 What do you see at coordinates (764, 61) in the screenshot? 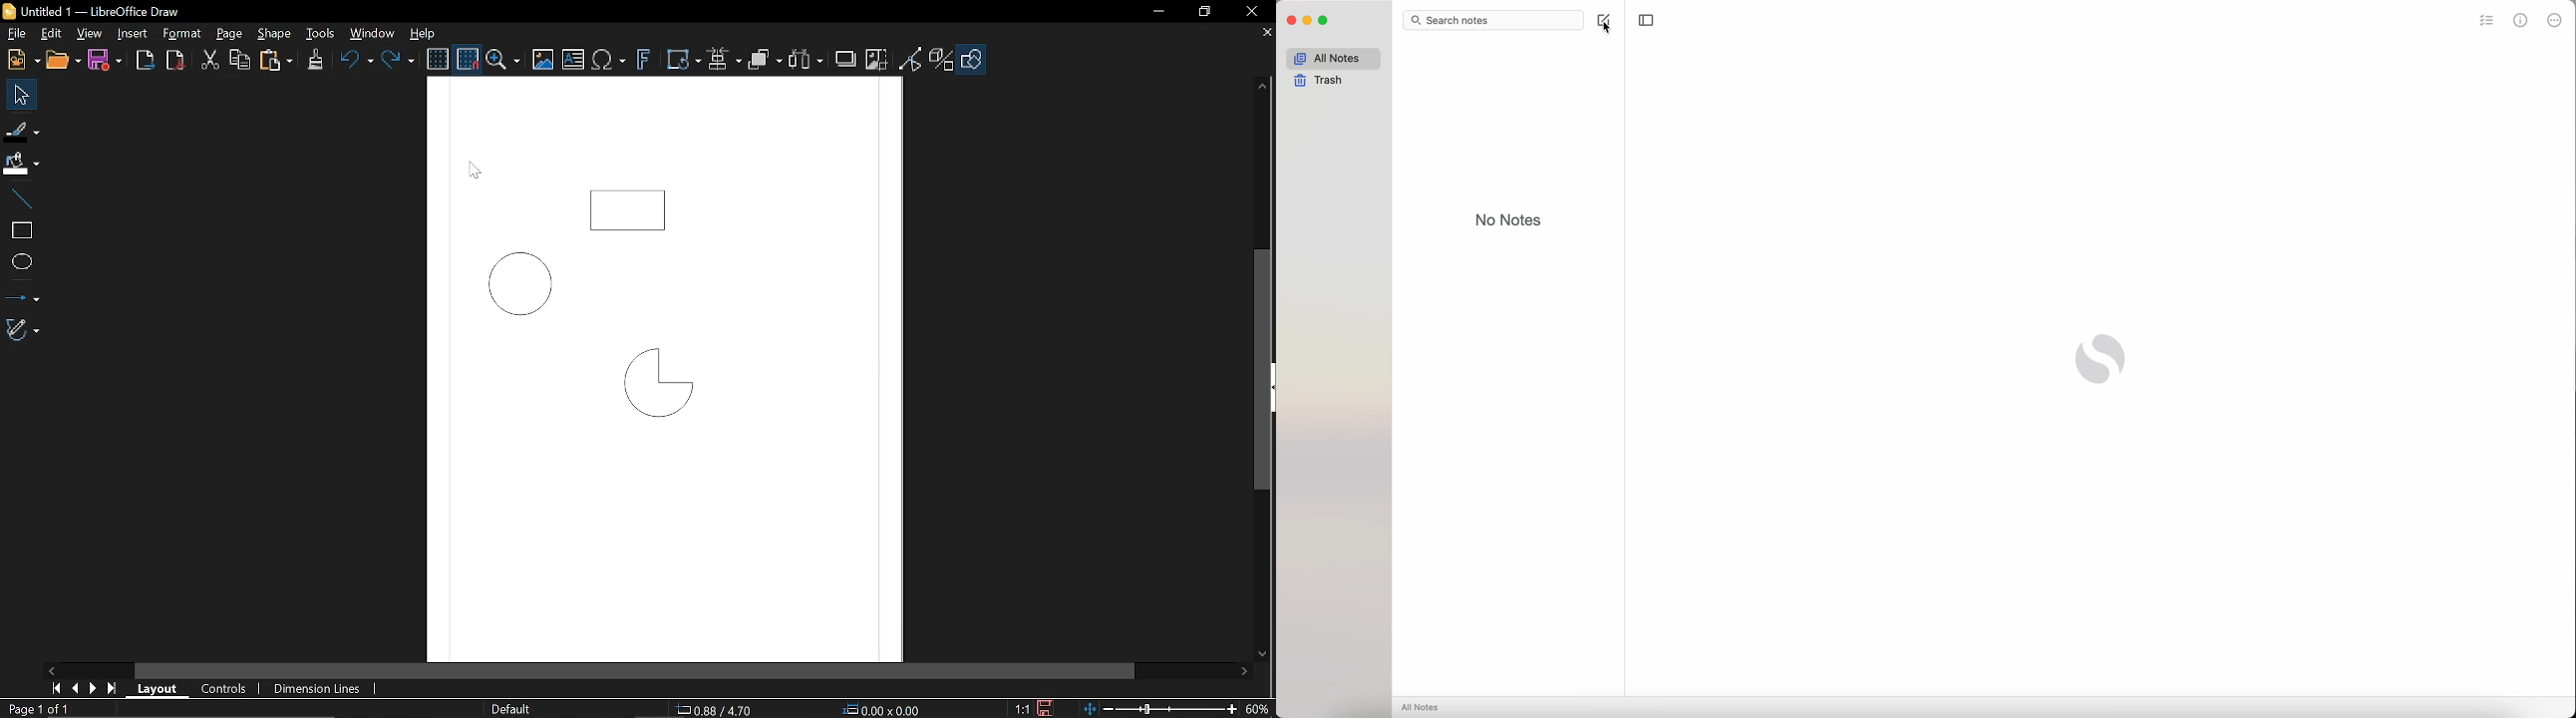
I see `Objects` at bounding box center [764, 61].